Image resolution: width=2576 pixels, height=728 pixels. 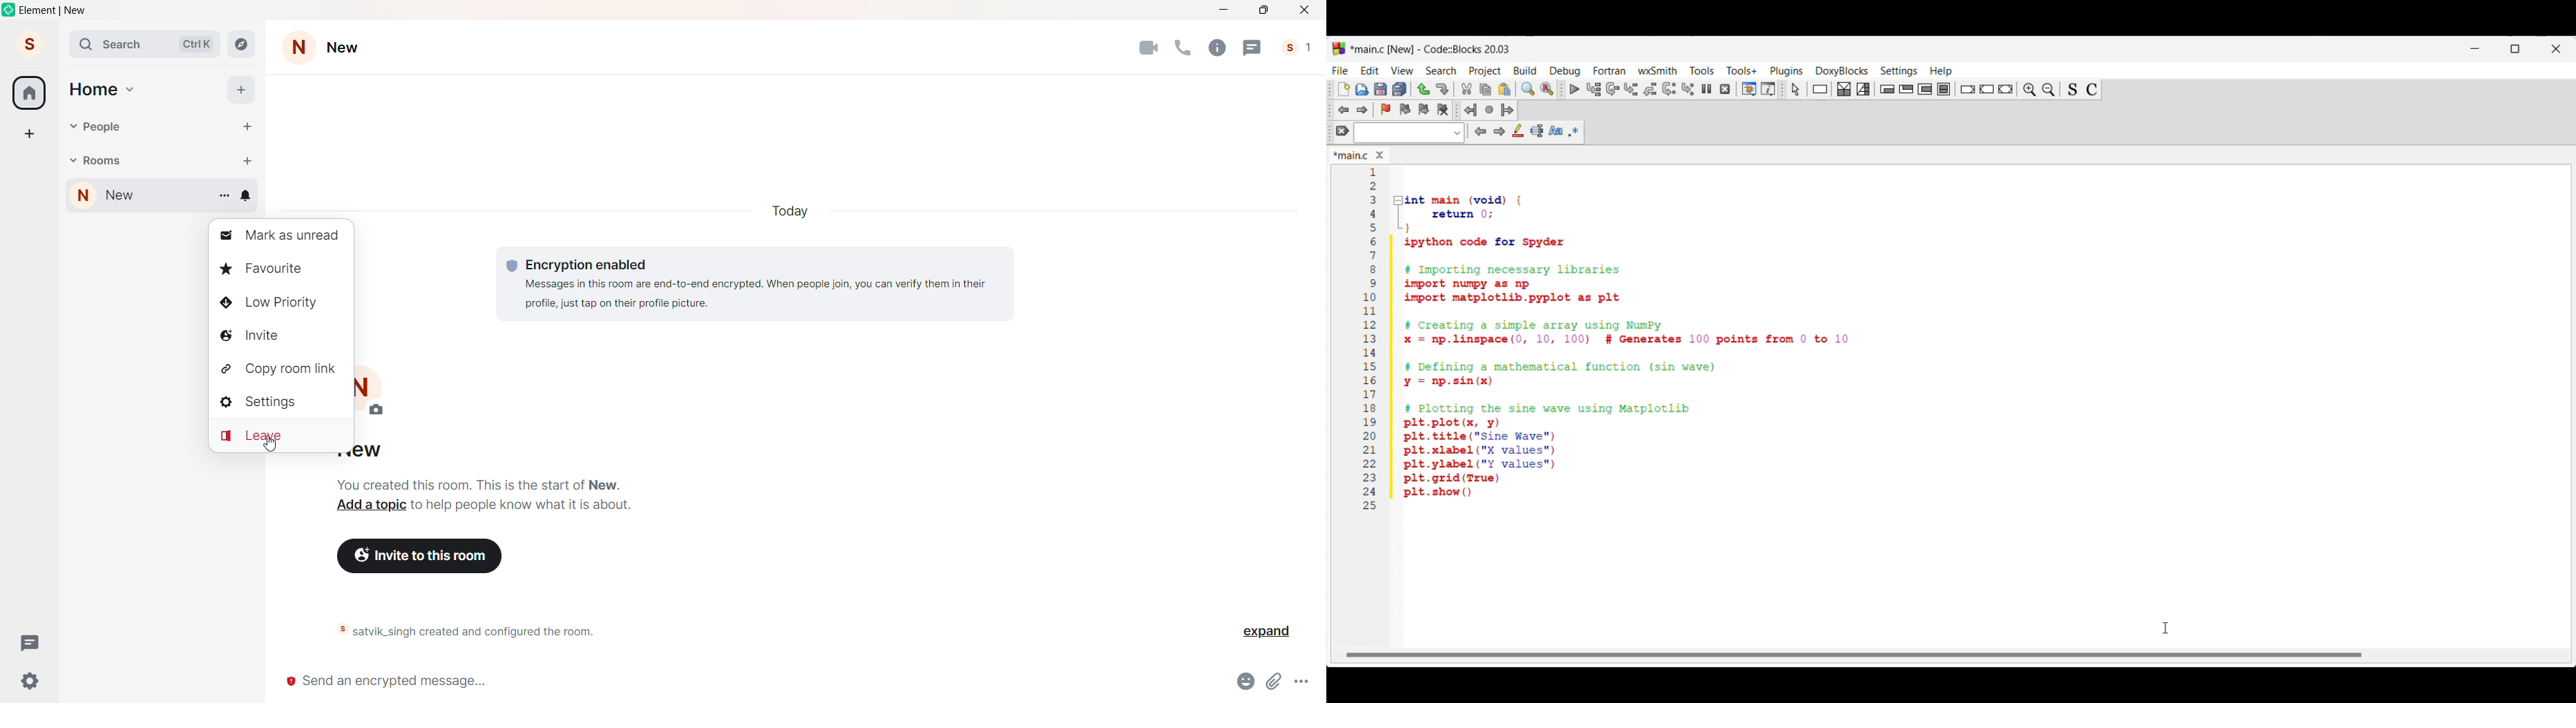 What do you see at coordinates (1442, 110) in the screenshot?
I see `Clear bookmarks` at bounding box center [1442, 110].